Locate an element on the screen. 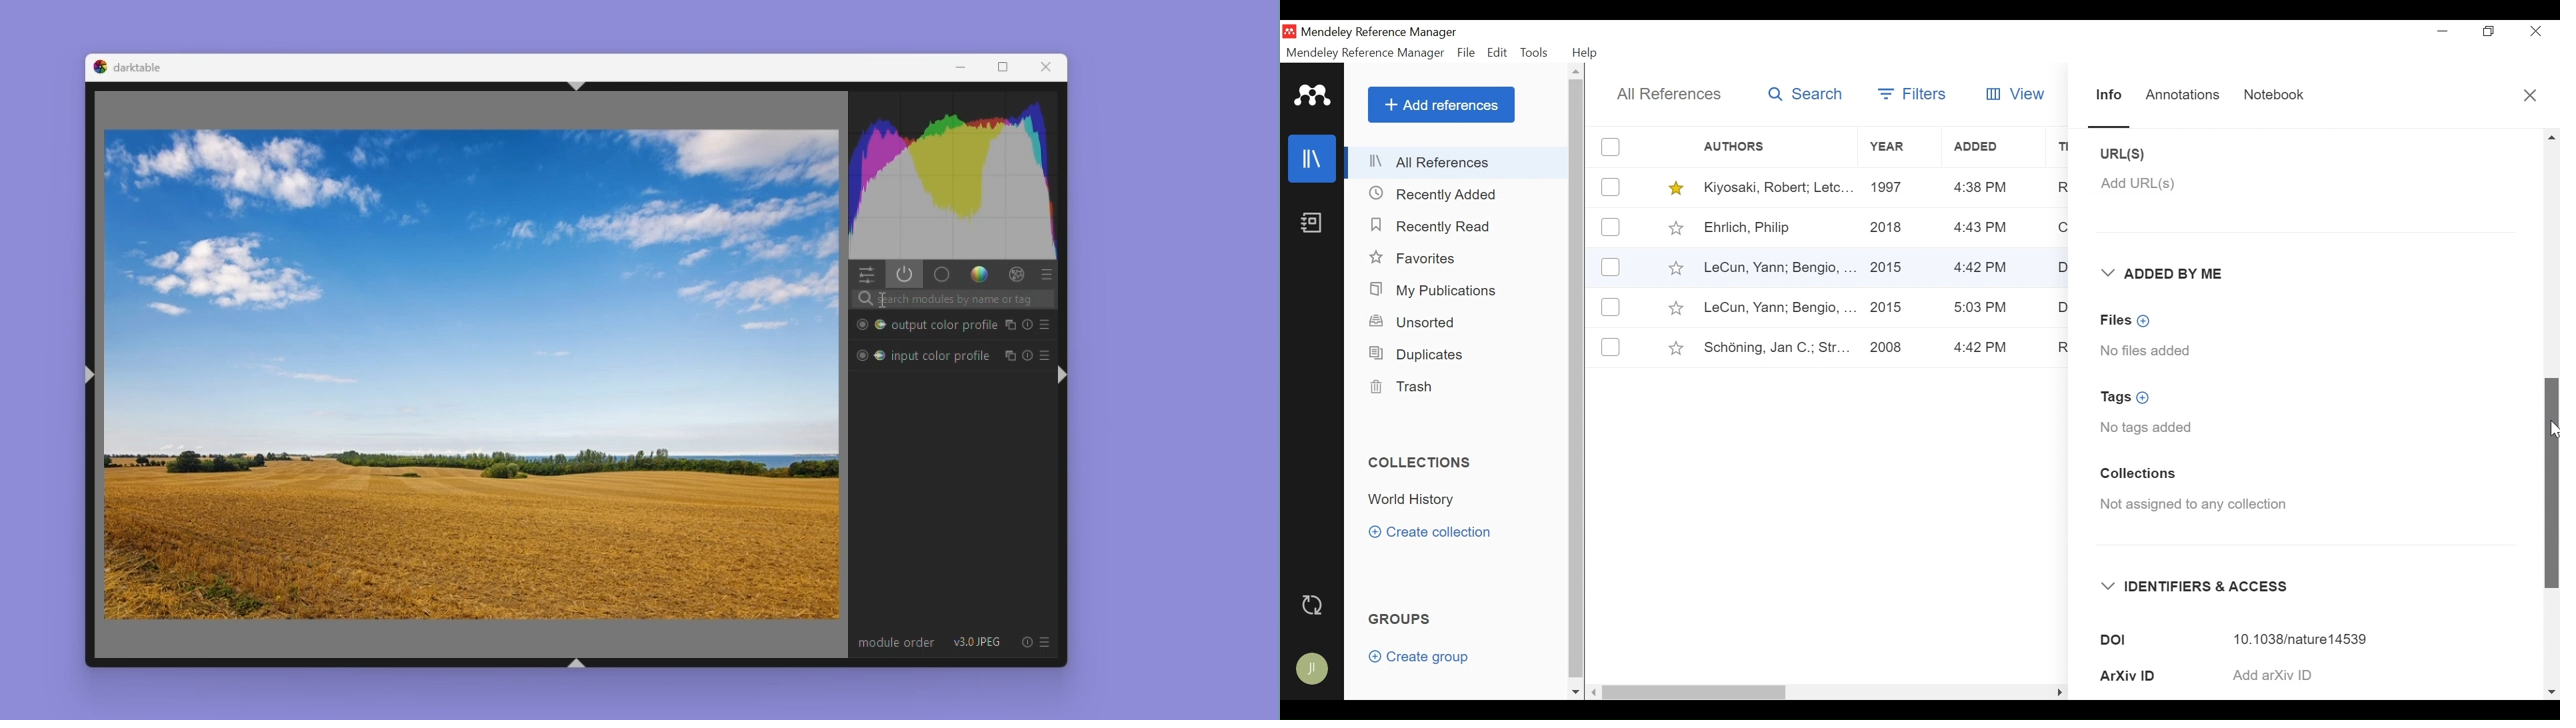 The width and height of the screenshot is (2576, 728). Added is located at coordinates (1995, 147).